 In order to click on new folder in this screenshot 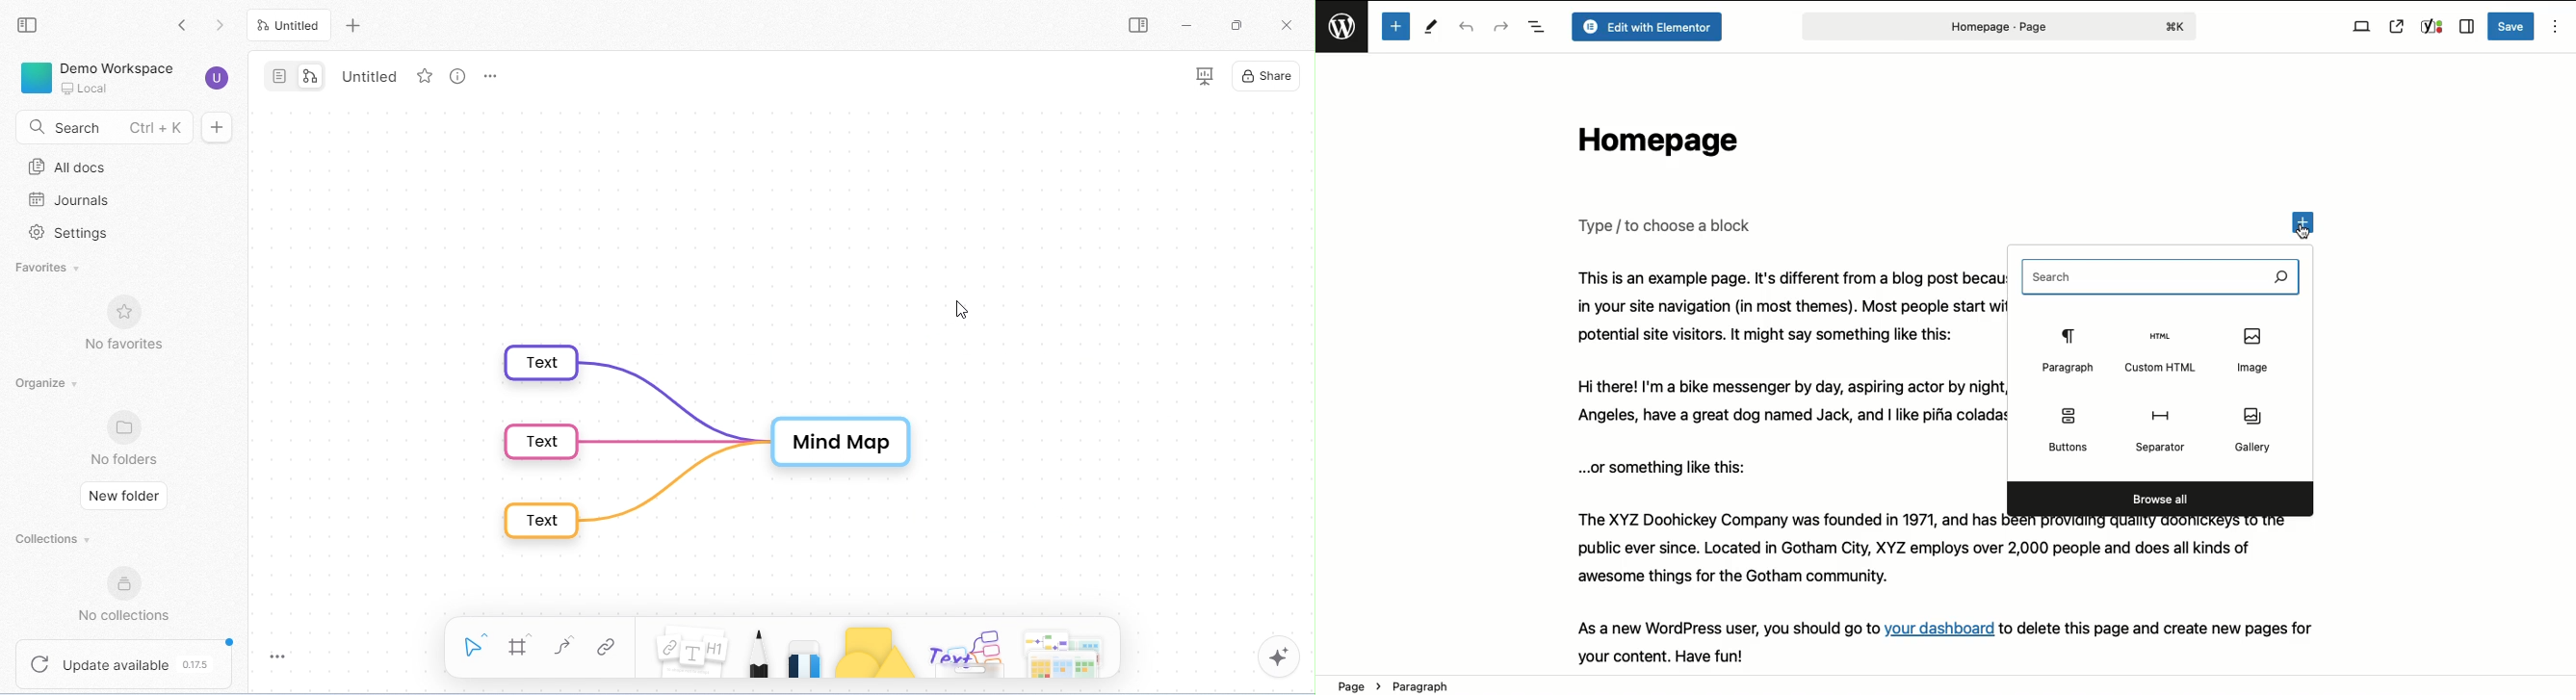, I will do `click(124, 498)`.